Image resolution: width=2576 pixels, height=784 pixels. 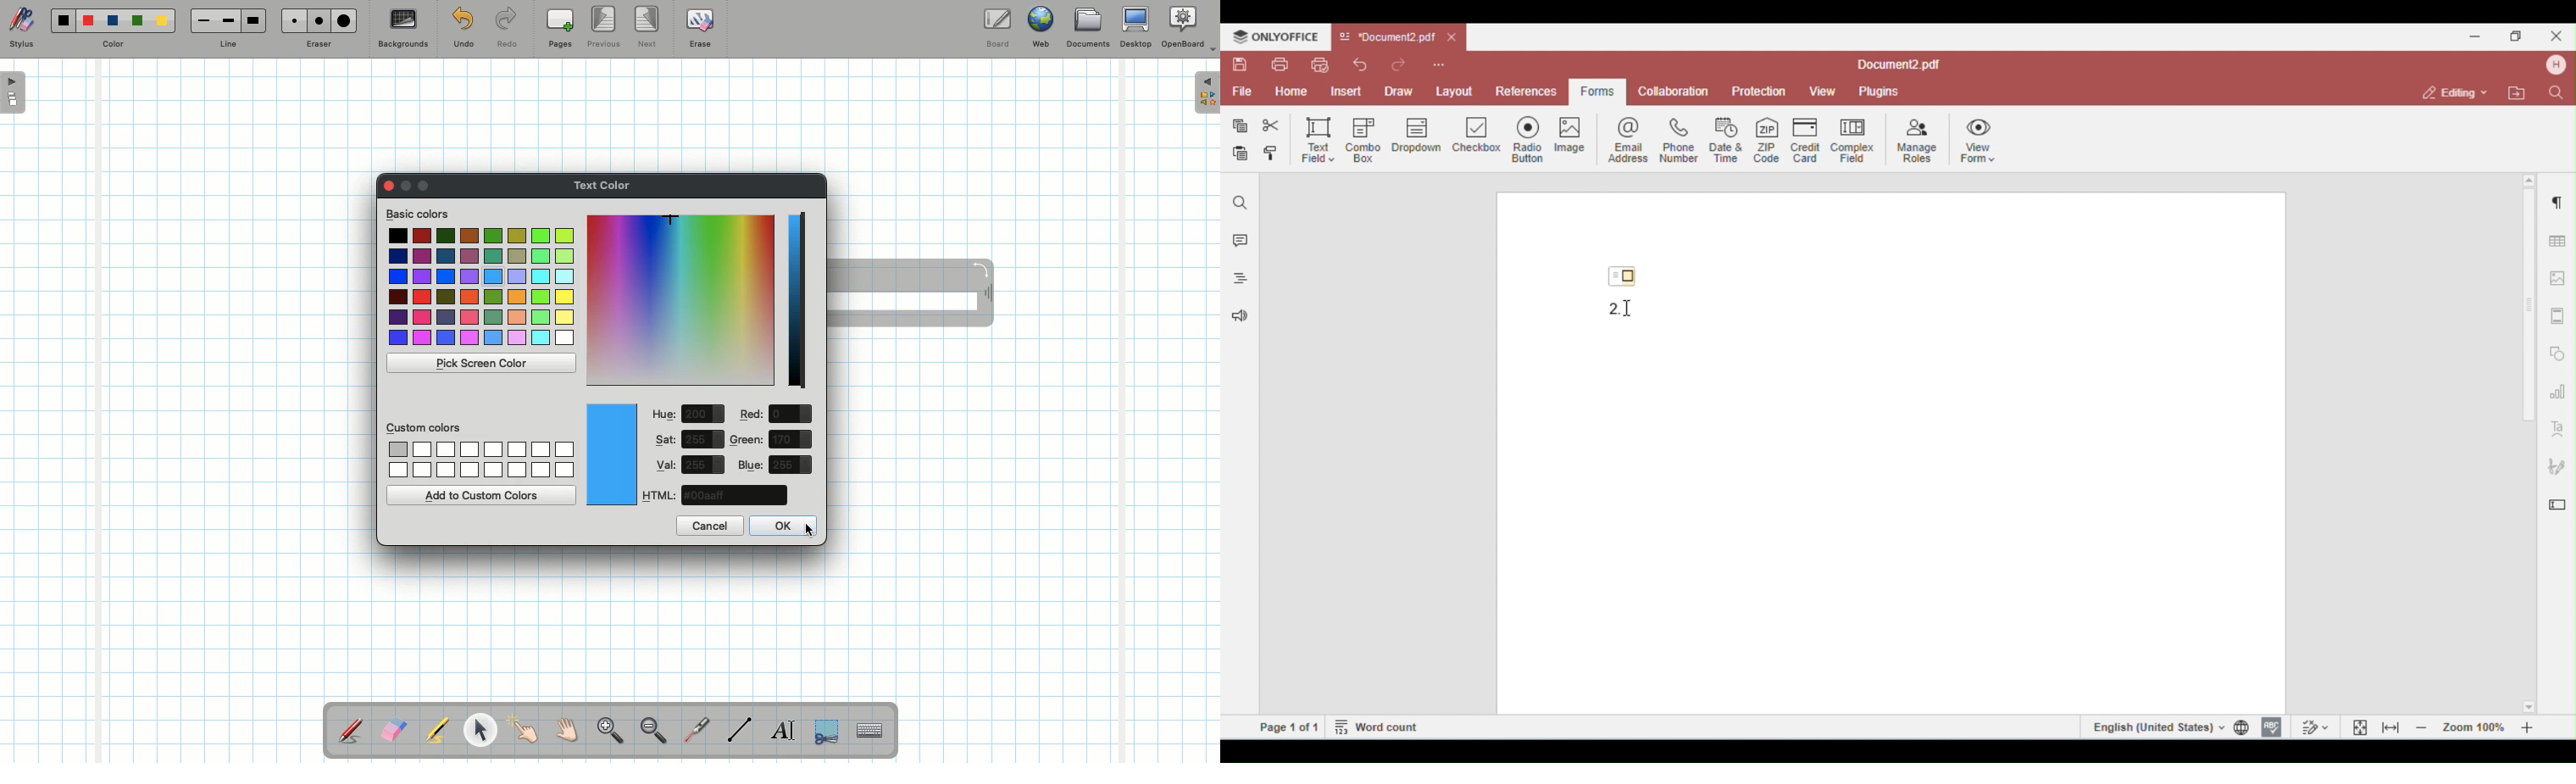 I want to click on Eraser, so click(x=393, y=732).